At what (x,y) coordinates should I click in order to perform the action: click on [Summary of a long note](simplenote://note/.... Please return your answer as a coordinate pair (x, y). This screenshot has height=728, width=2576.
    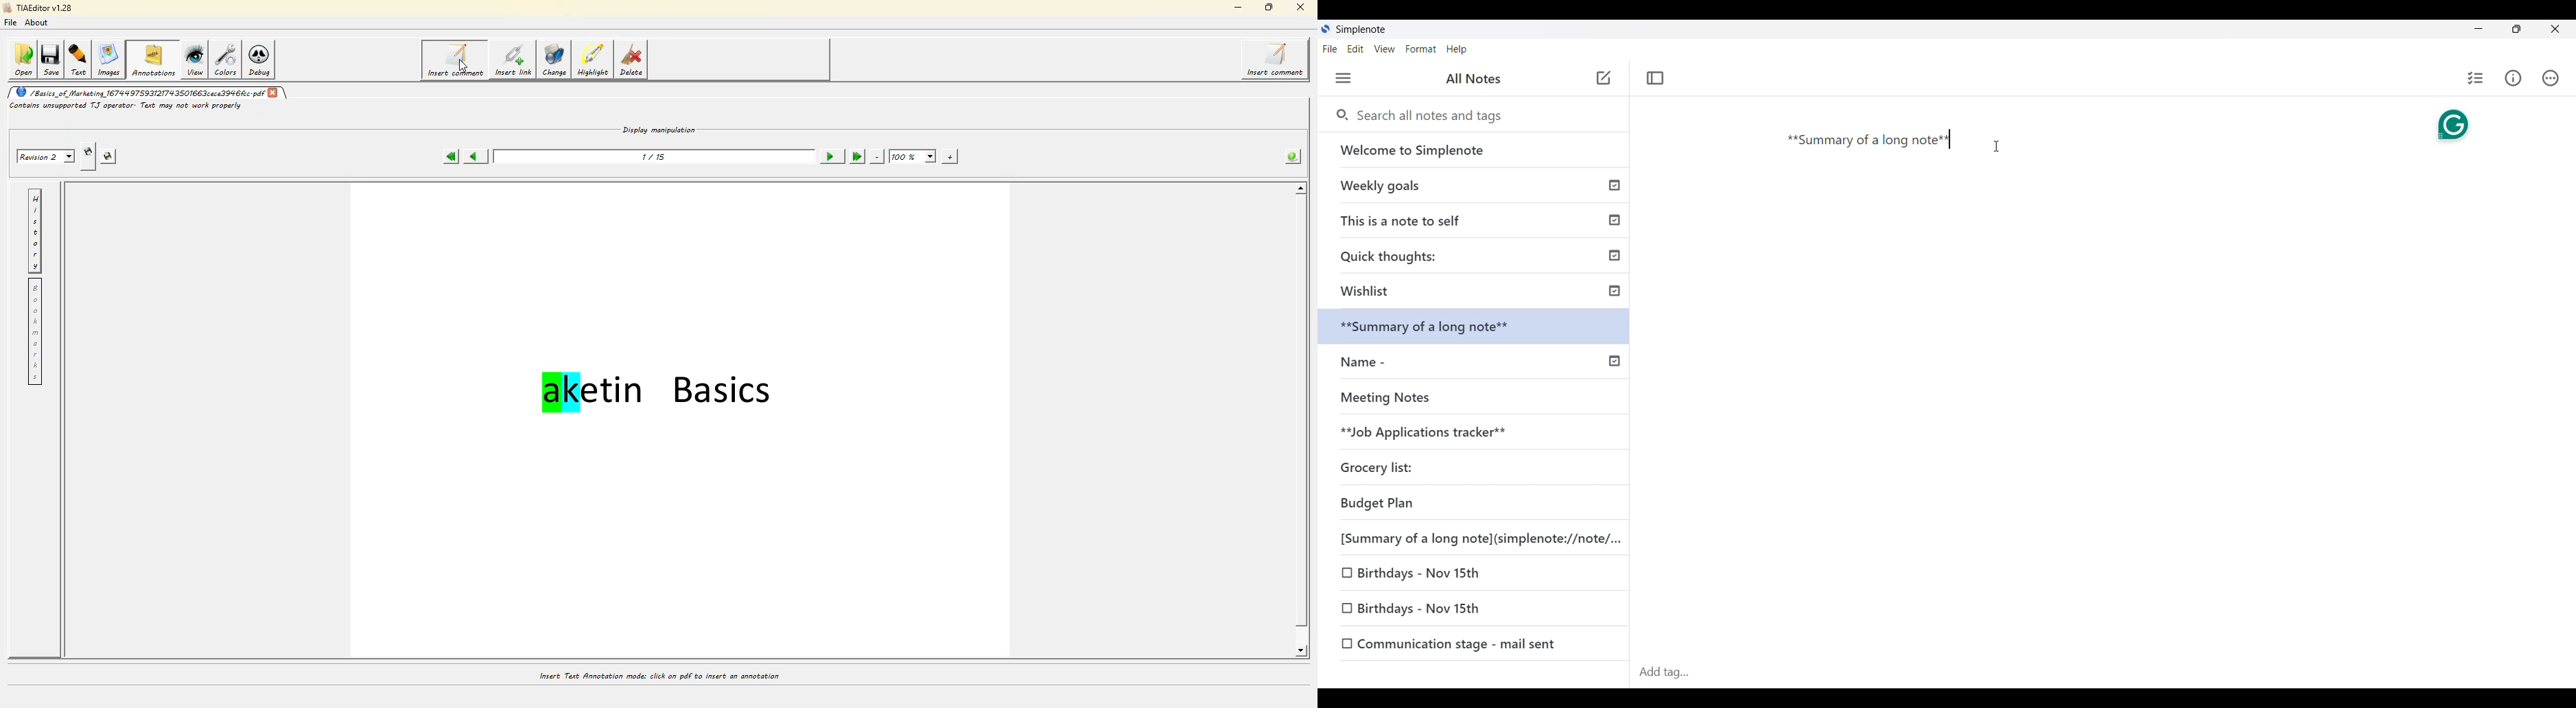
    Looking at the image, I should click on (1480, 540).